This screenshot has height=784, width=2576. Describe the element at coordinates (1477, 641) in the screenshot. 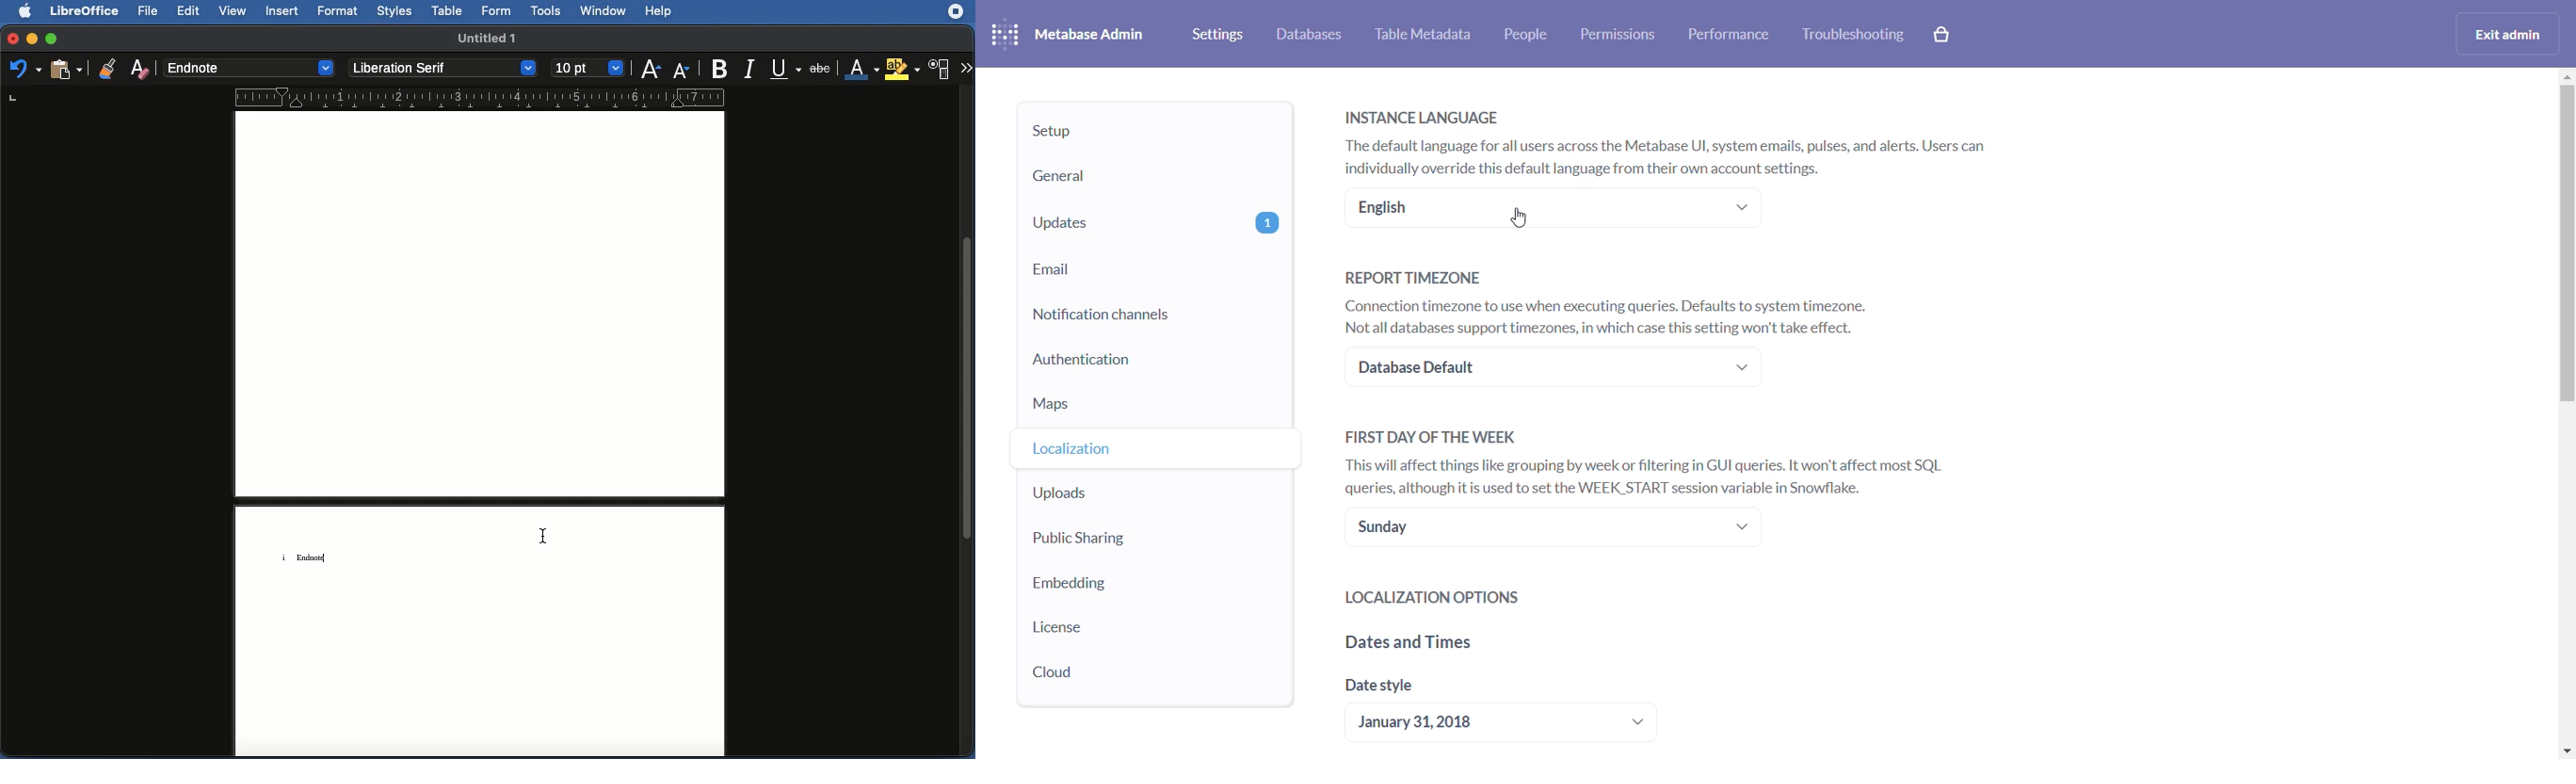

I see `dates and time headings` at that location.